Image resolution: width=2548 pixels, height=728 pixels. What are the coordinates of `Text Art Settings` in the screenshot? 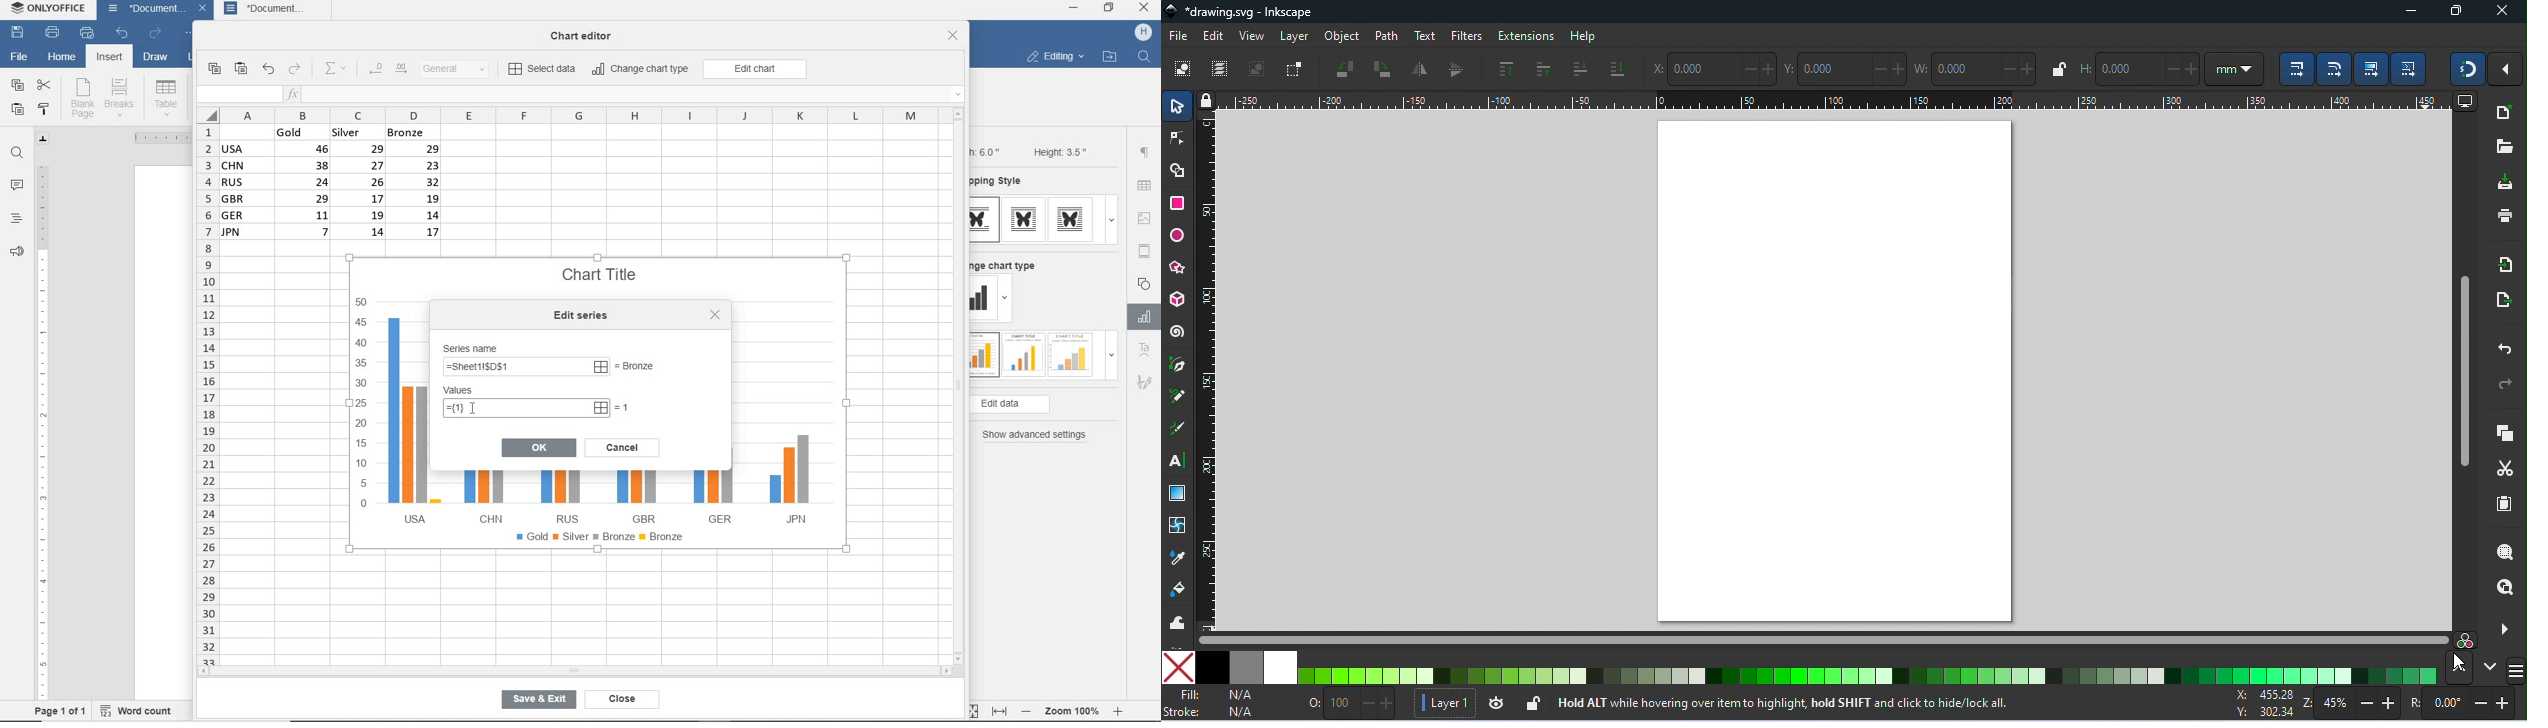 It's located at (1144, 351).